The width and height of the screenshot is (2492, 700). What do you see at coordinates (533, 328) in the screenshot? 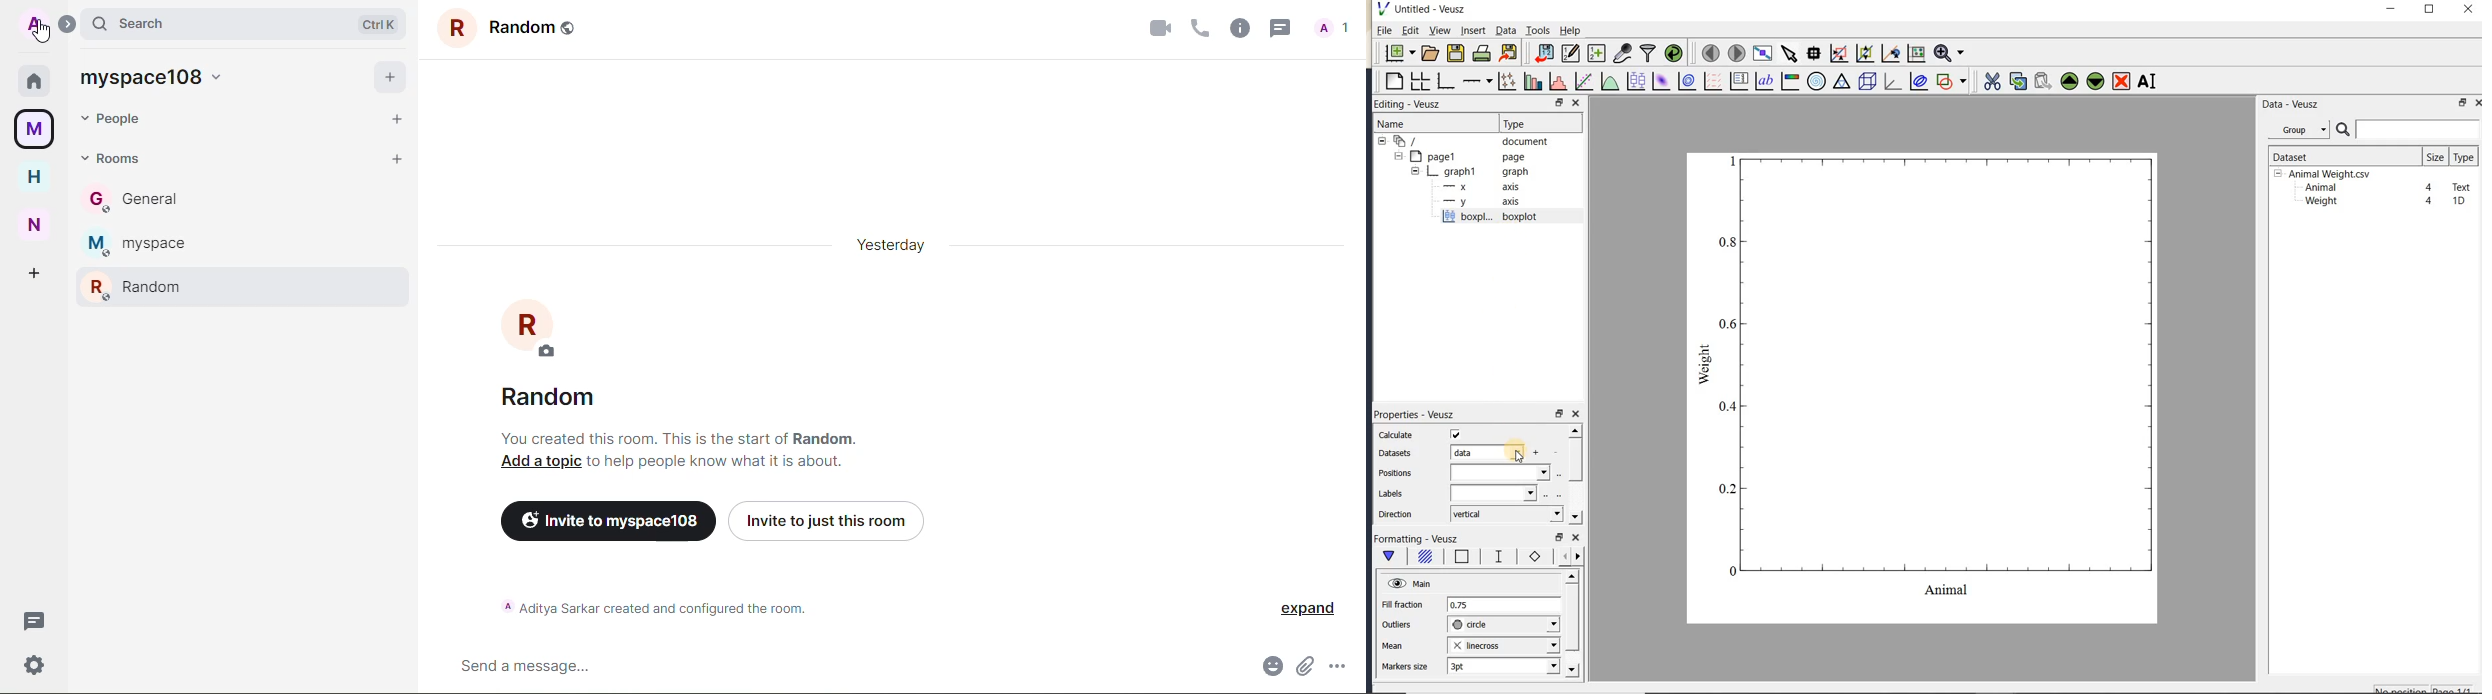
I see `profile` at bounding box center [533, 328].